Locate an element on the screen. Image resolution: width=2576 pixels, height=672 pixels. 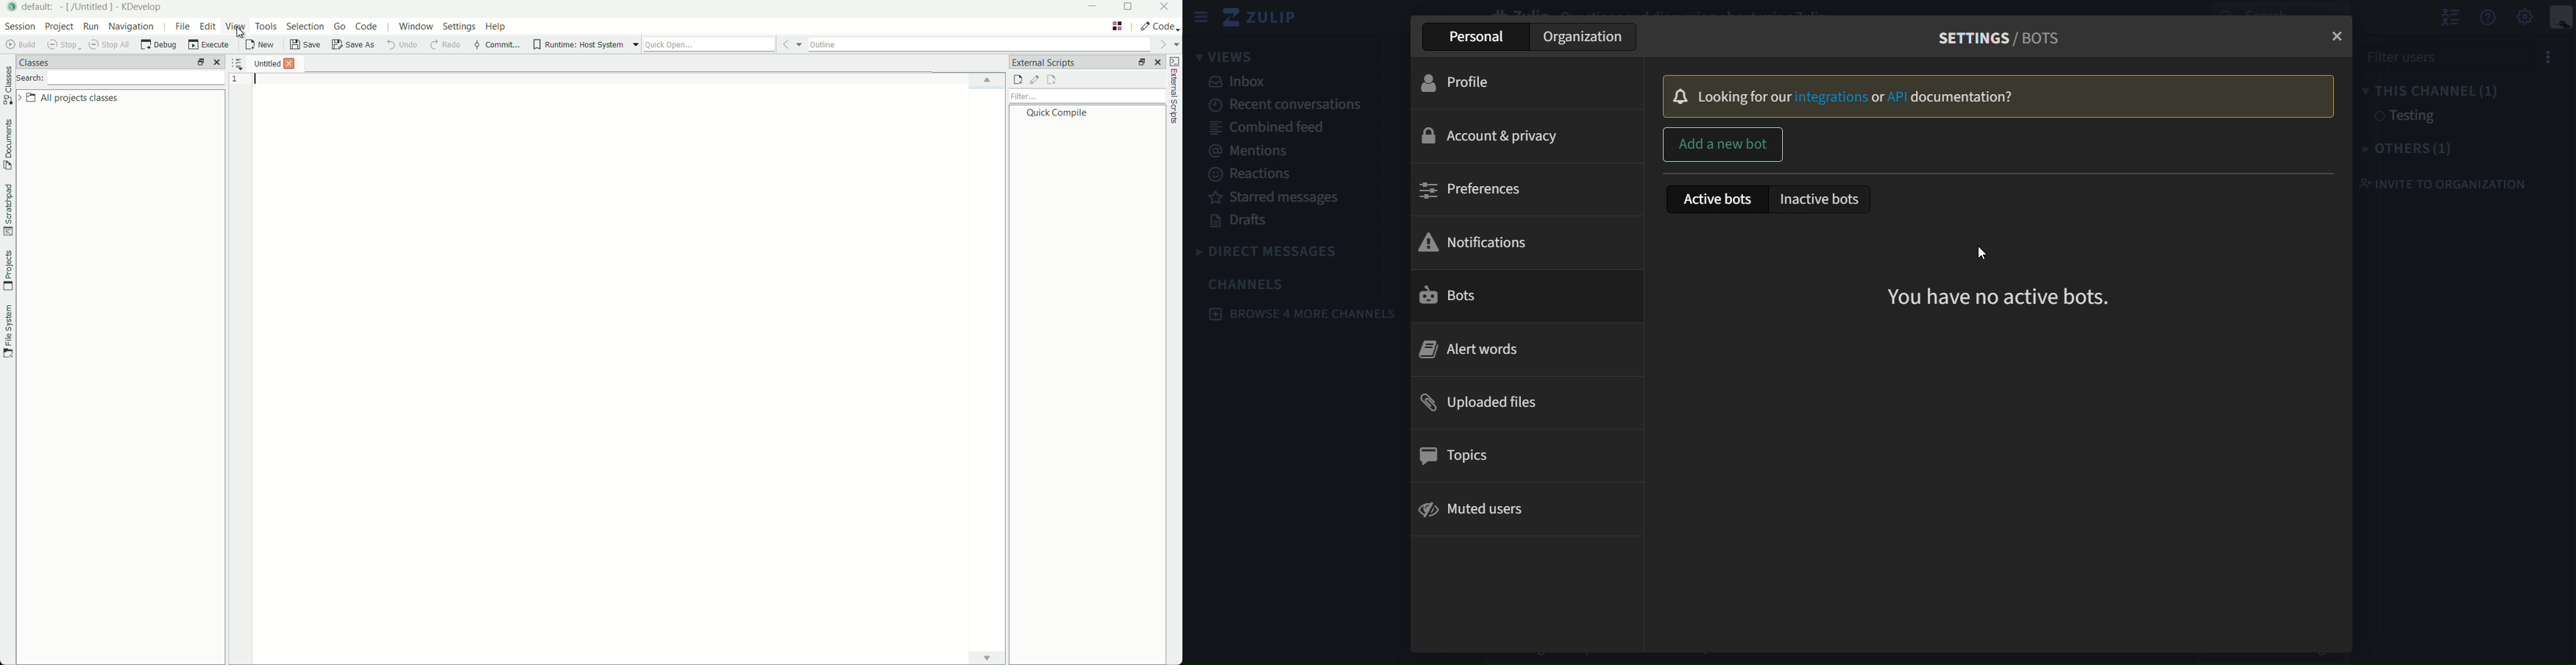
combined feed is located at coordinates (1269, 129).